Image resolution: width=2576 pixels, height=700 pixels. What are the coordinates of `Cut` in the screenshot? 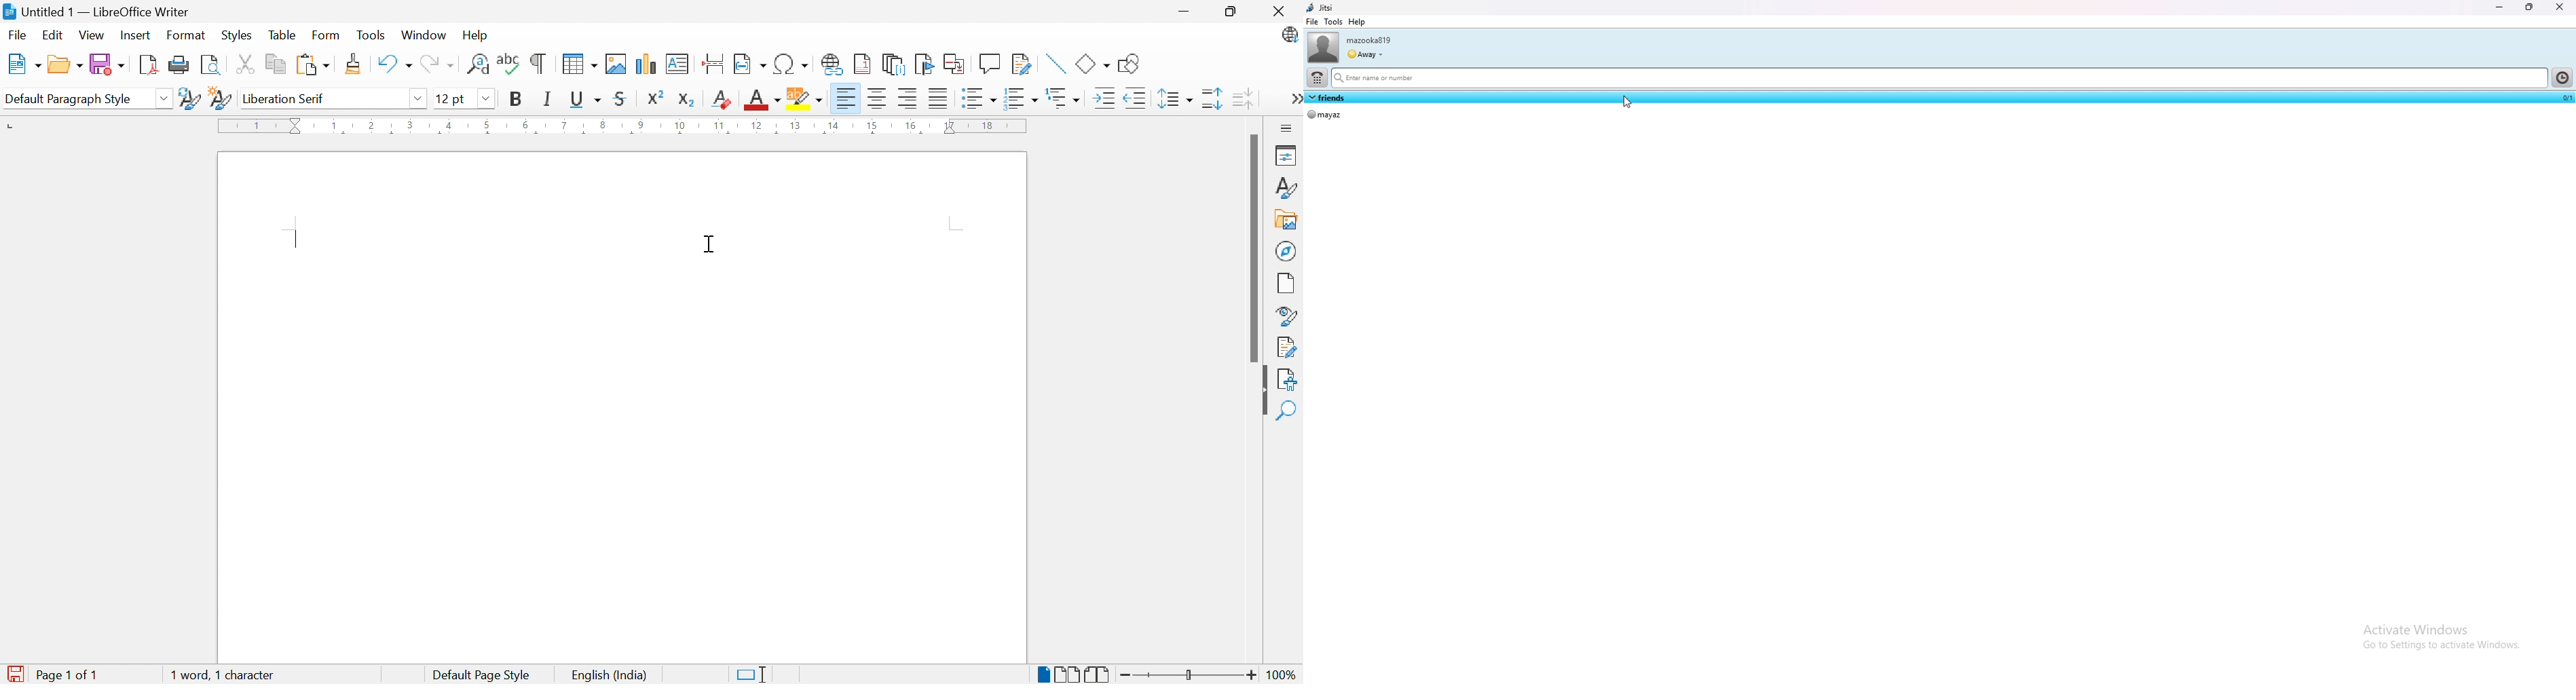 It's located at (246, 64).